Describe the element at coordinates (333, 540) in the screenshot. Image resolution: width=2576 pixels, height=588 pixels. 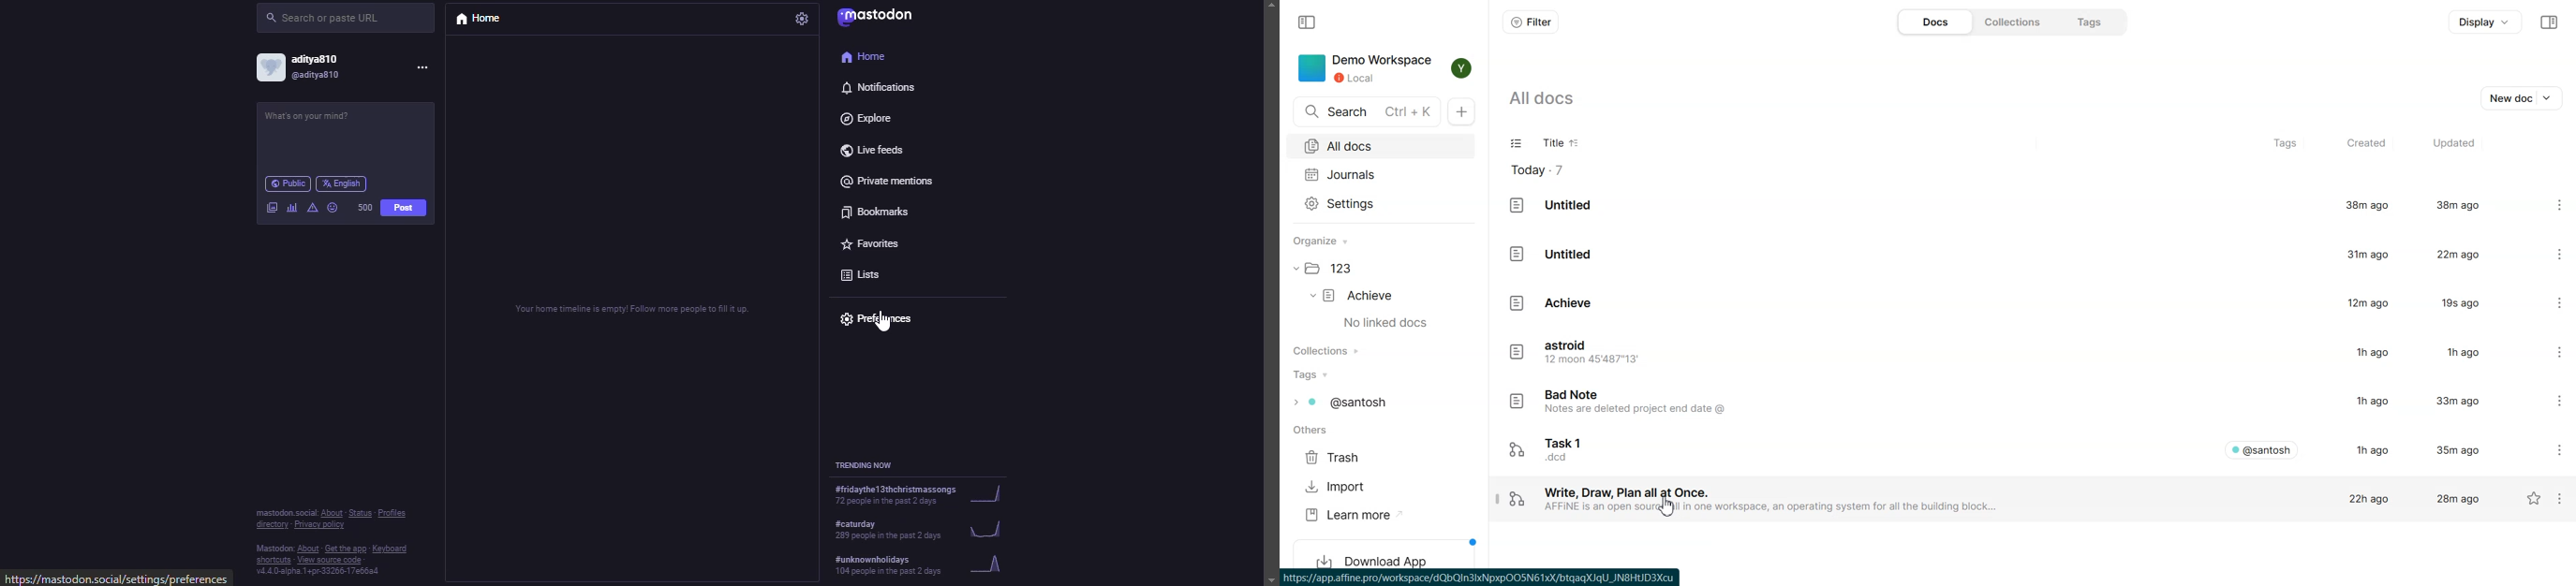
I see `info` at that location.